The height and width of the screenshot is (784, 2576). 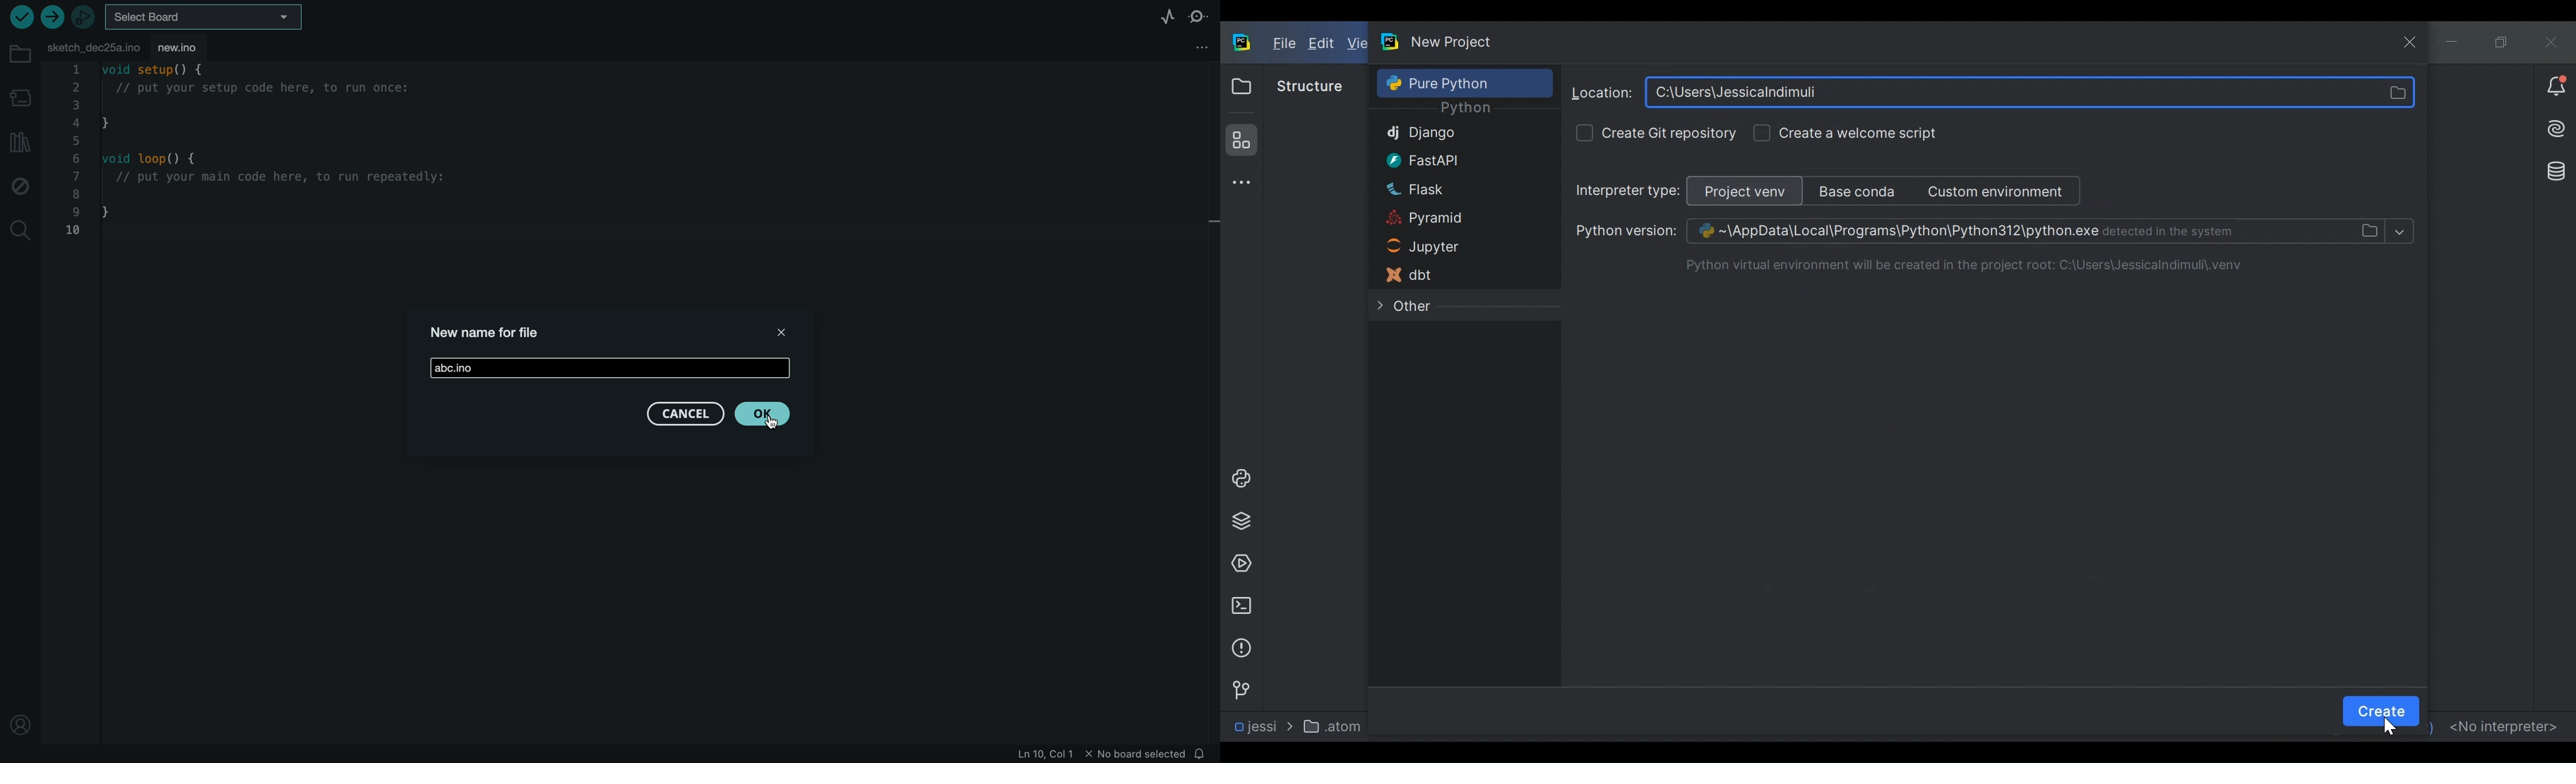 What do you see at coordinates (1618, 191) in the screenshot?
I see `Interpretor type` at bounding box center [1618, 191].